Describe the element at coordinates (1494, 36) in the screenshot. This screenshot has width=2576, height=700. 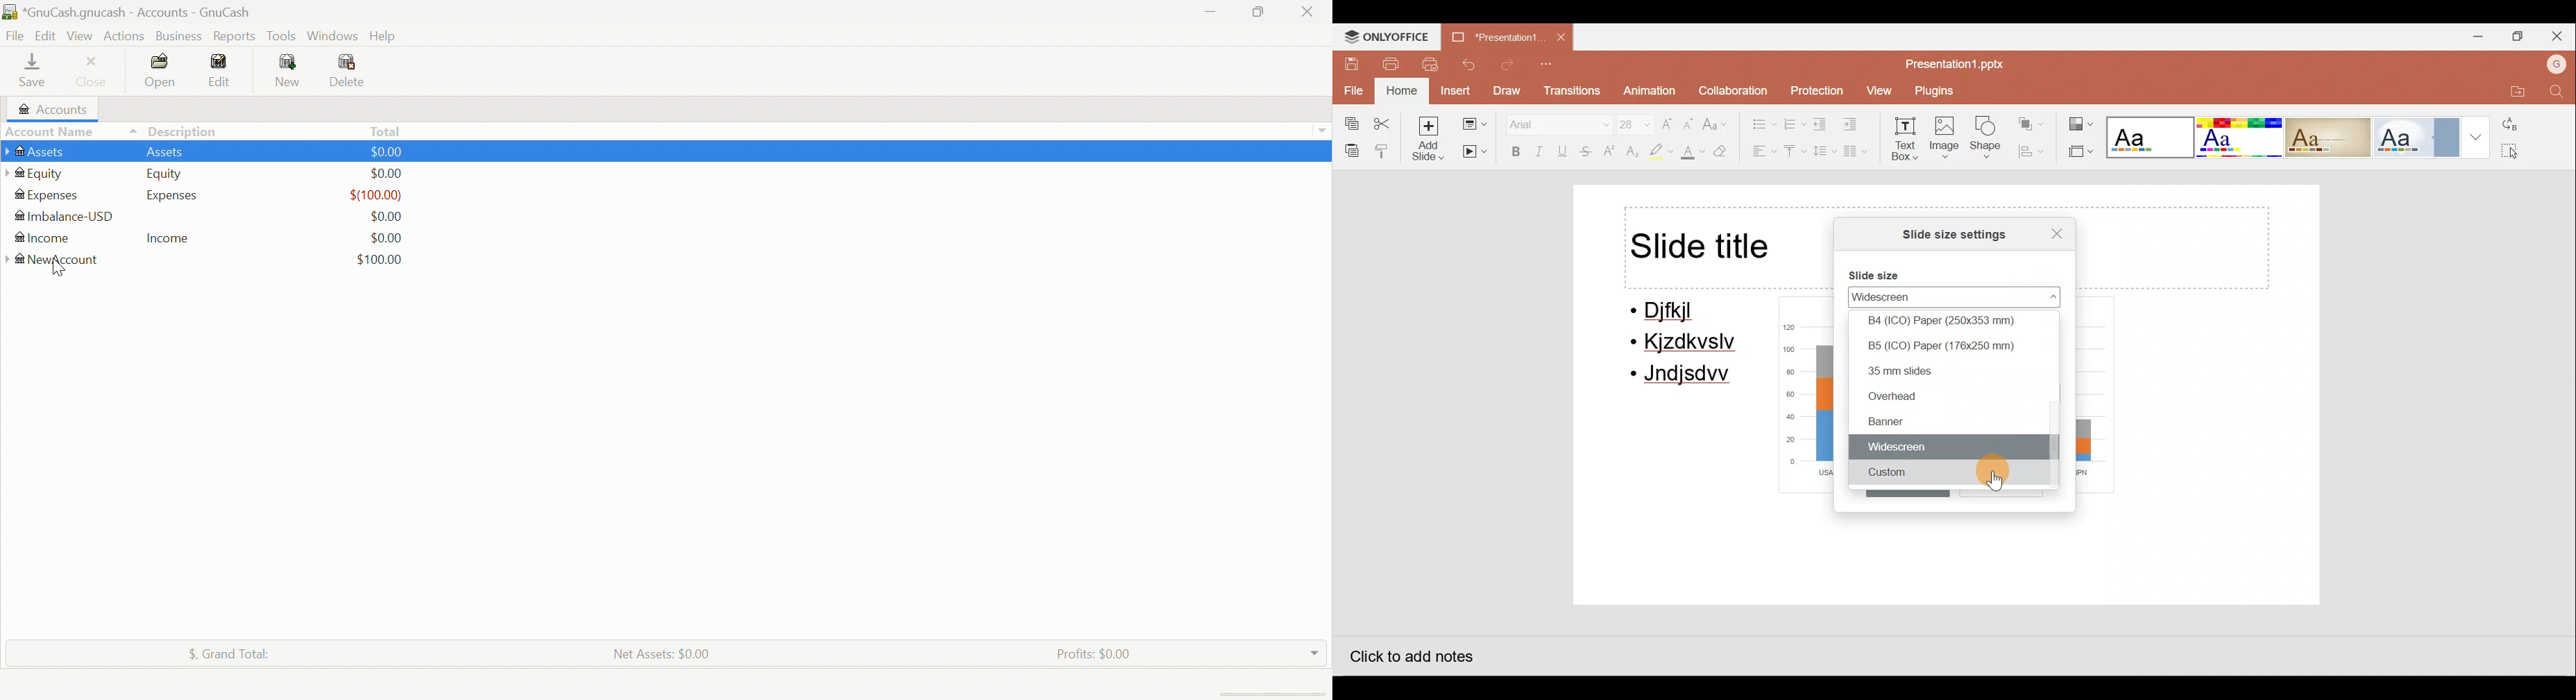
I see `Presentation1.` at that location.